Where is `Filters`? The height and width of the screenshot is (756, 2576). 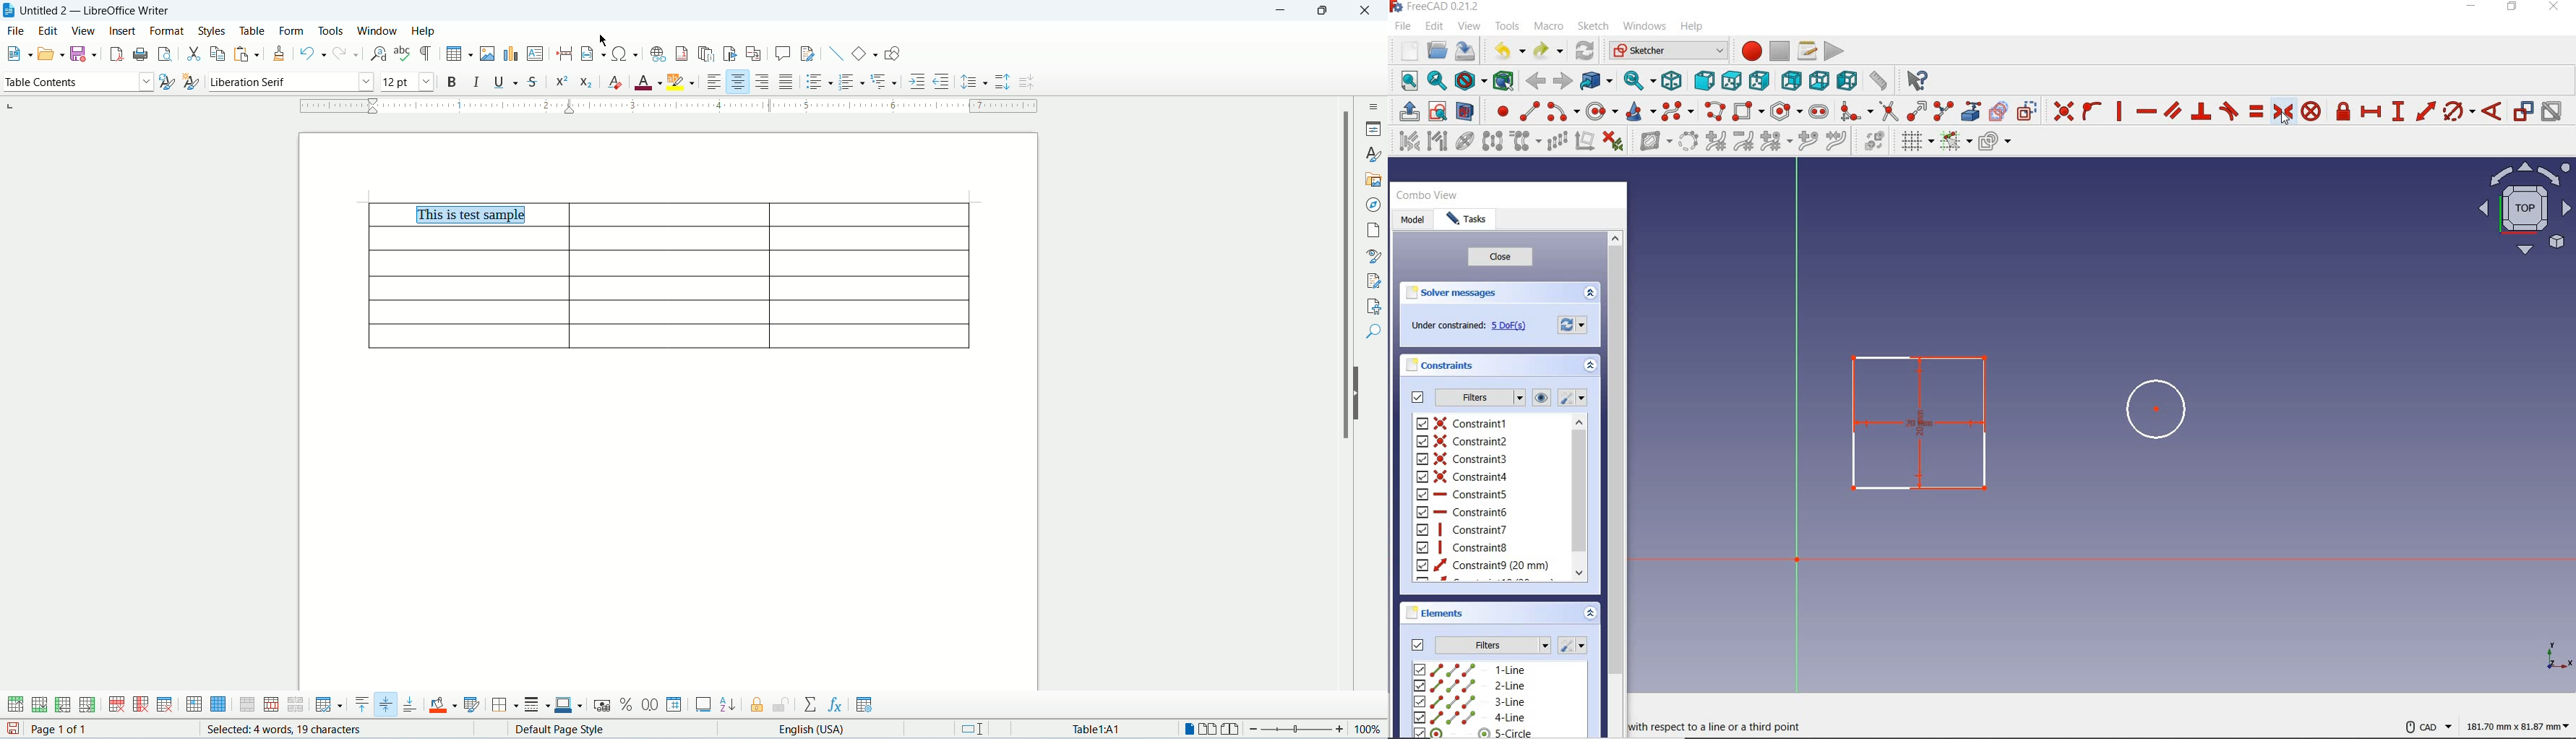 Filters is located at coordinates (1495, 643).